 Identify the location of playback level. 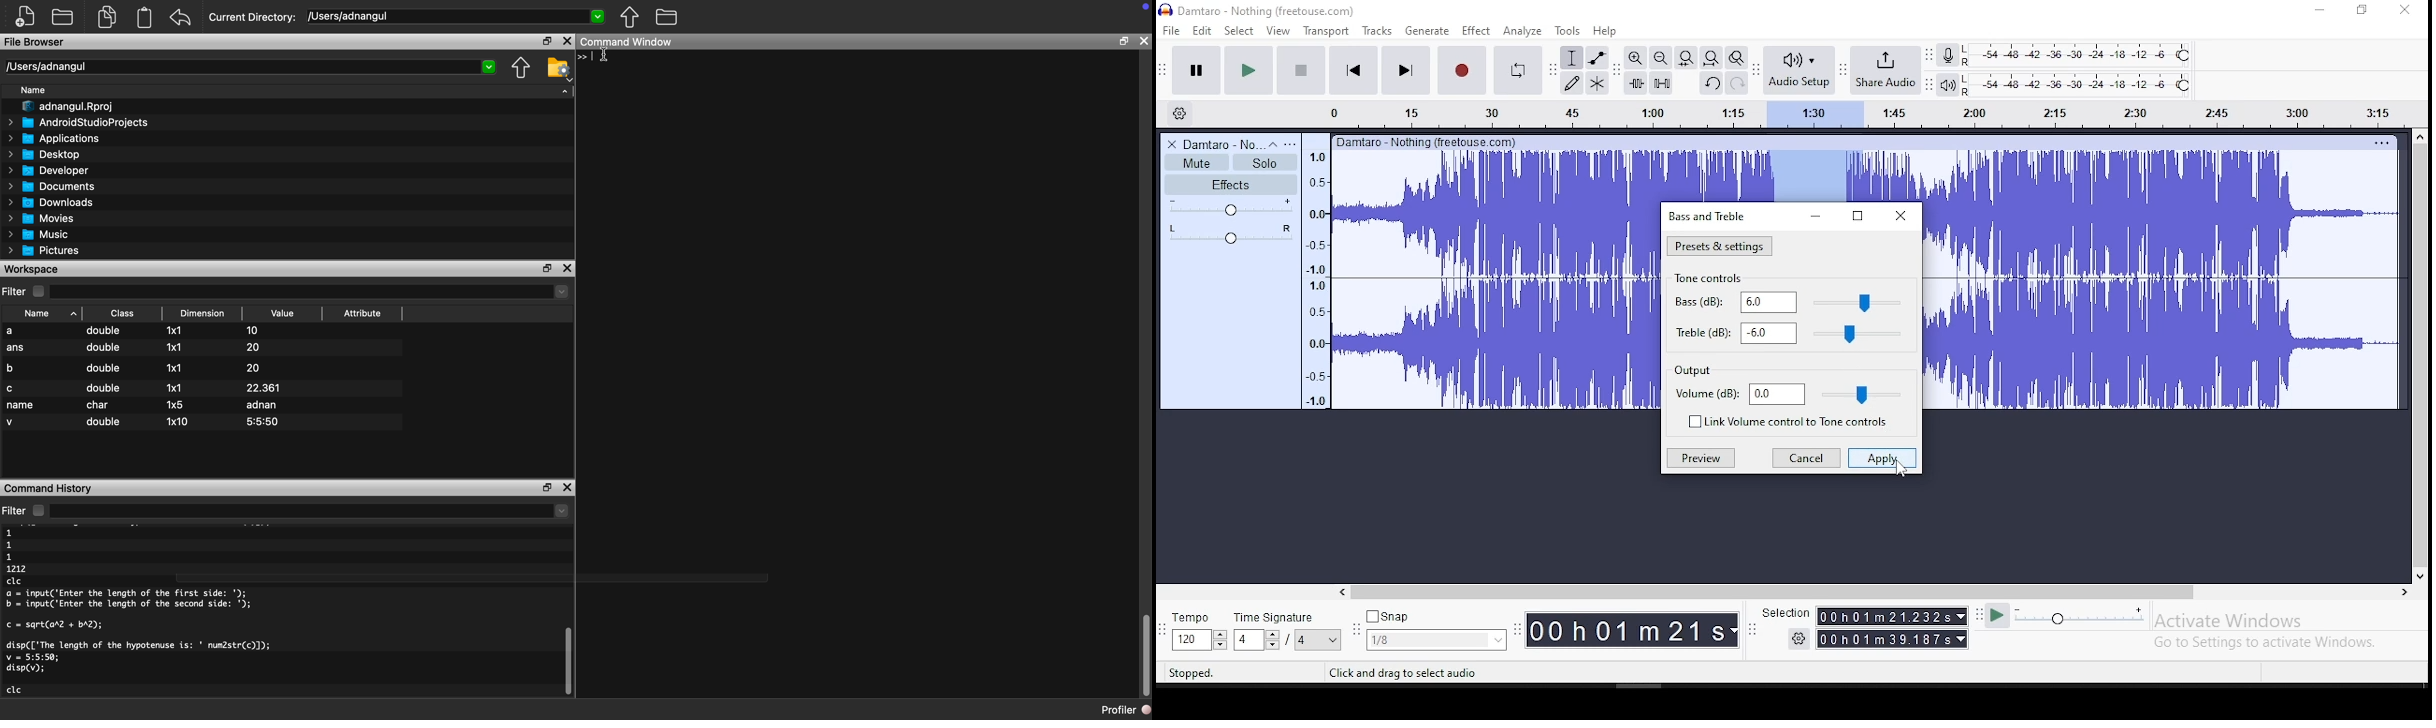
(2078, 85).